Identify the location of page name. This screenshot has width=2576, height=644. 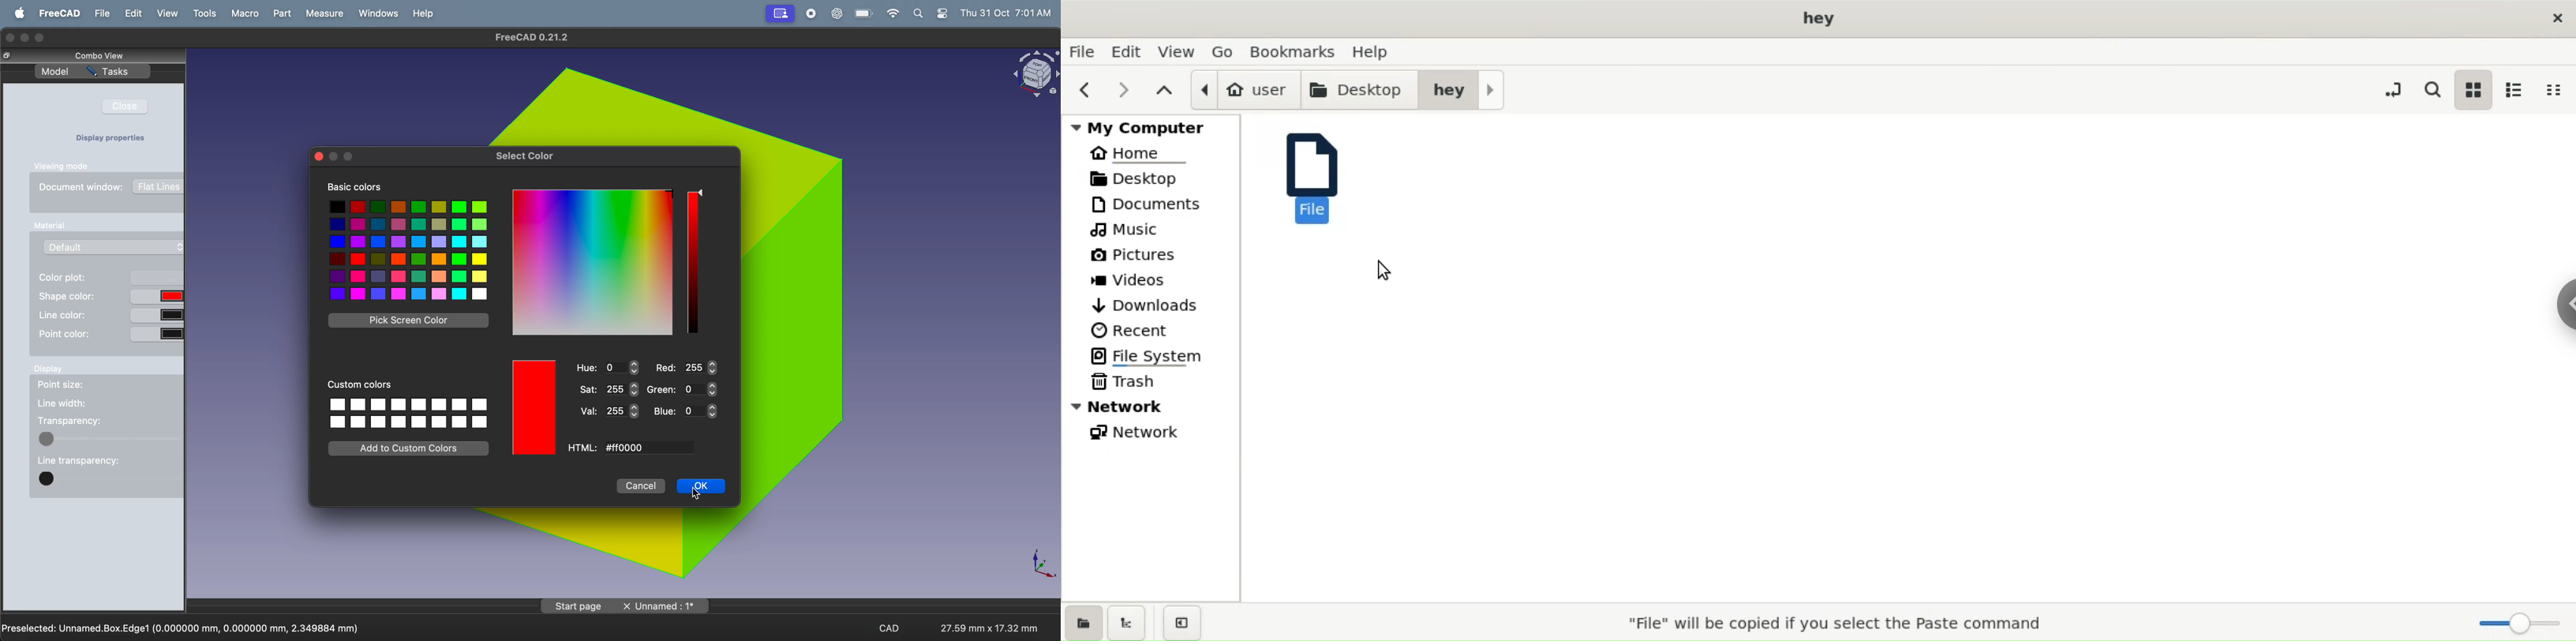
(626, 605).